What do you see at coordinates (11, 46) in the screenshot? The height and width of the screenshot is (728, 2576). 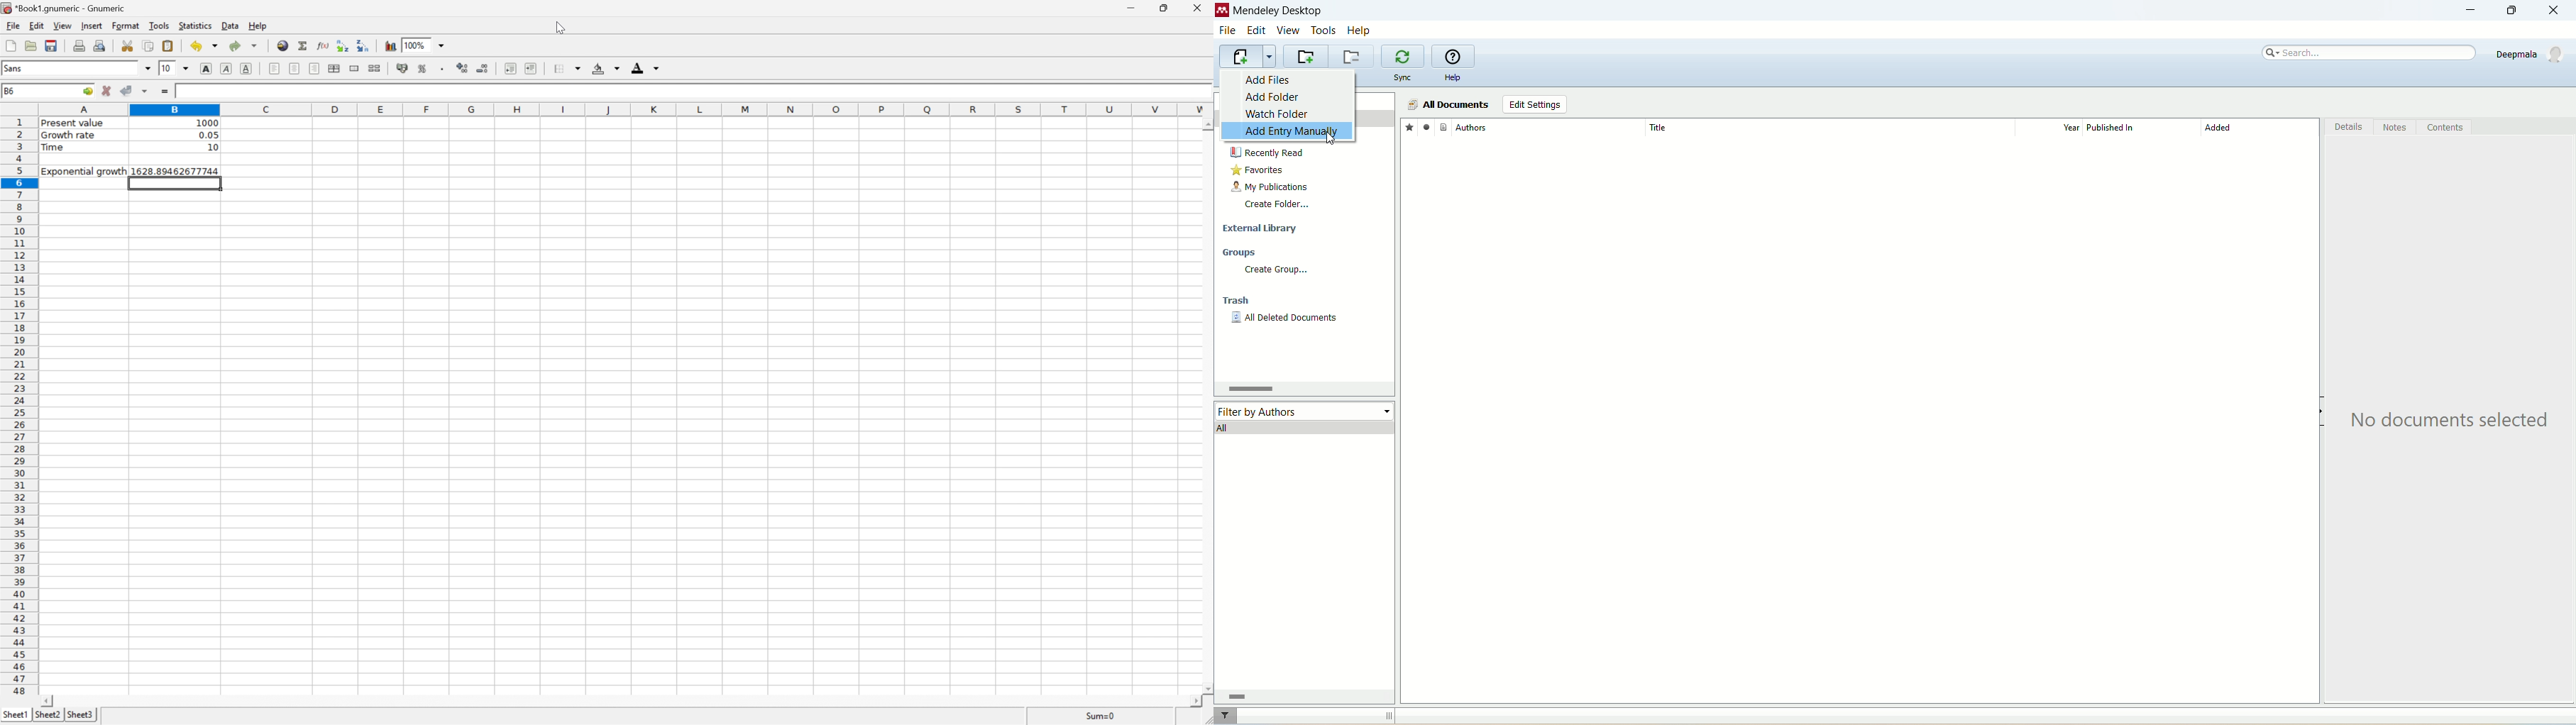 I see `Create a new workbook` at bounding box center [11, 46].